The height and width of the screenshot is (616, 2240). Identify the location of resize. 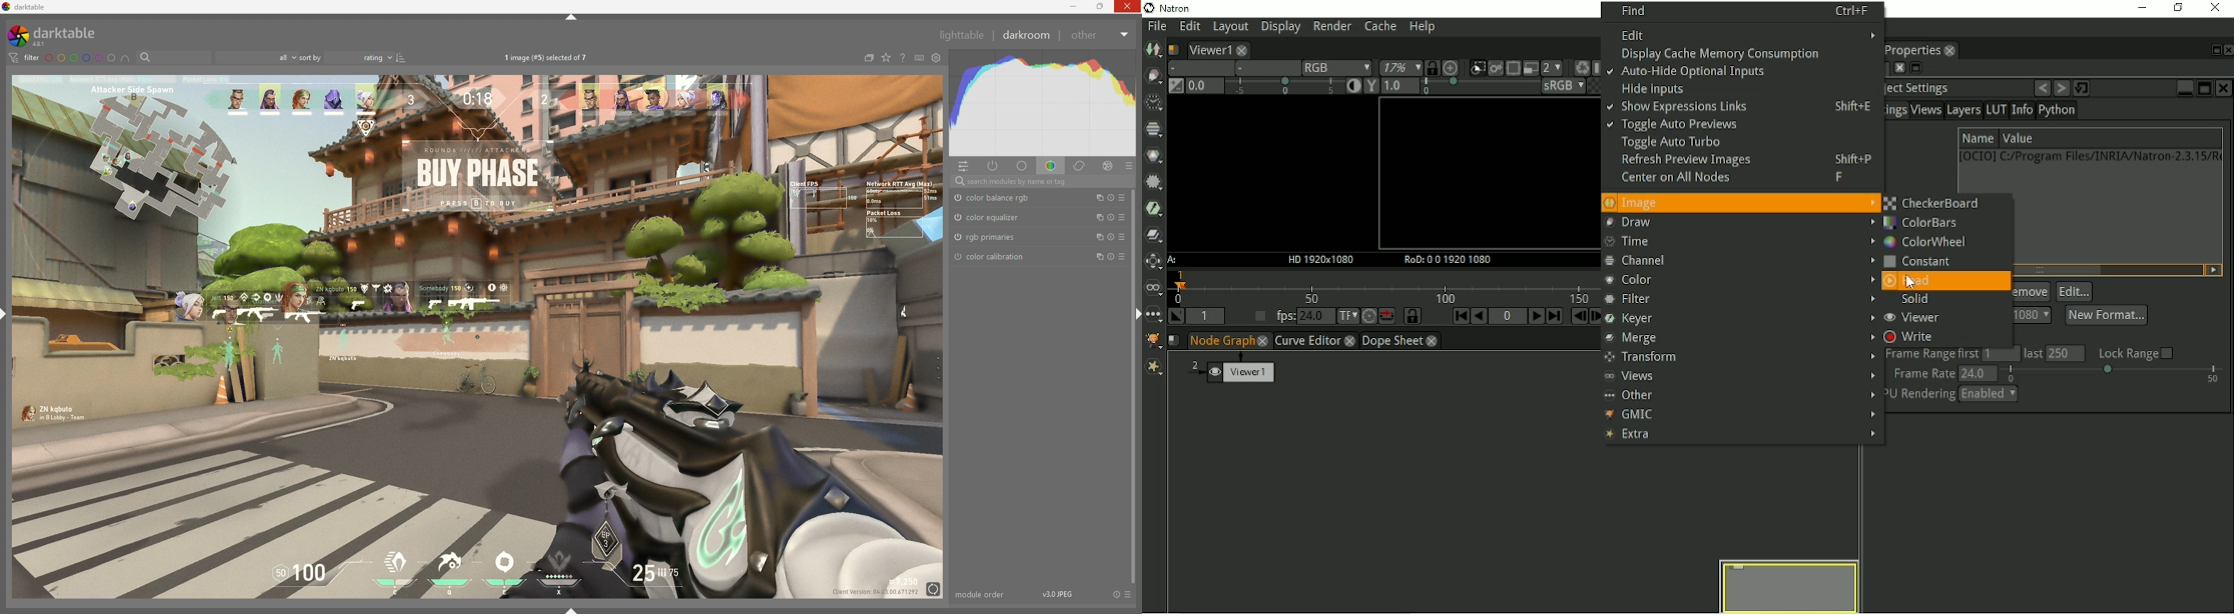
(1101, 7).